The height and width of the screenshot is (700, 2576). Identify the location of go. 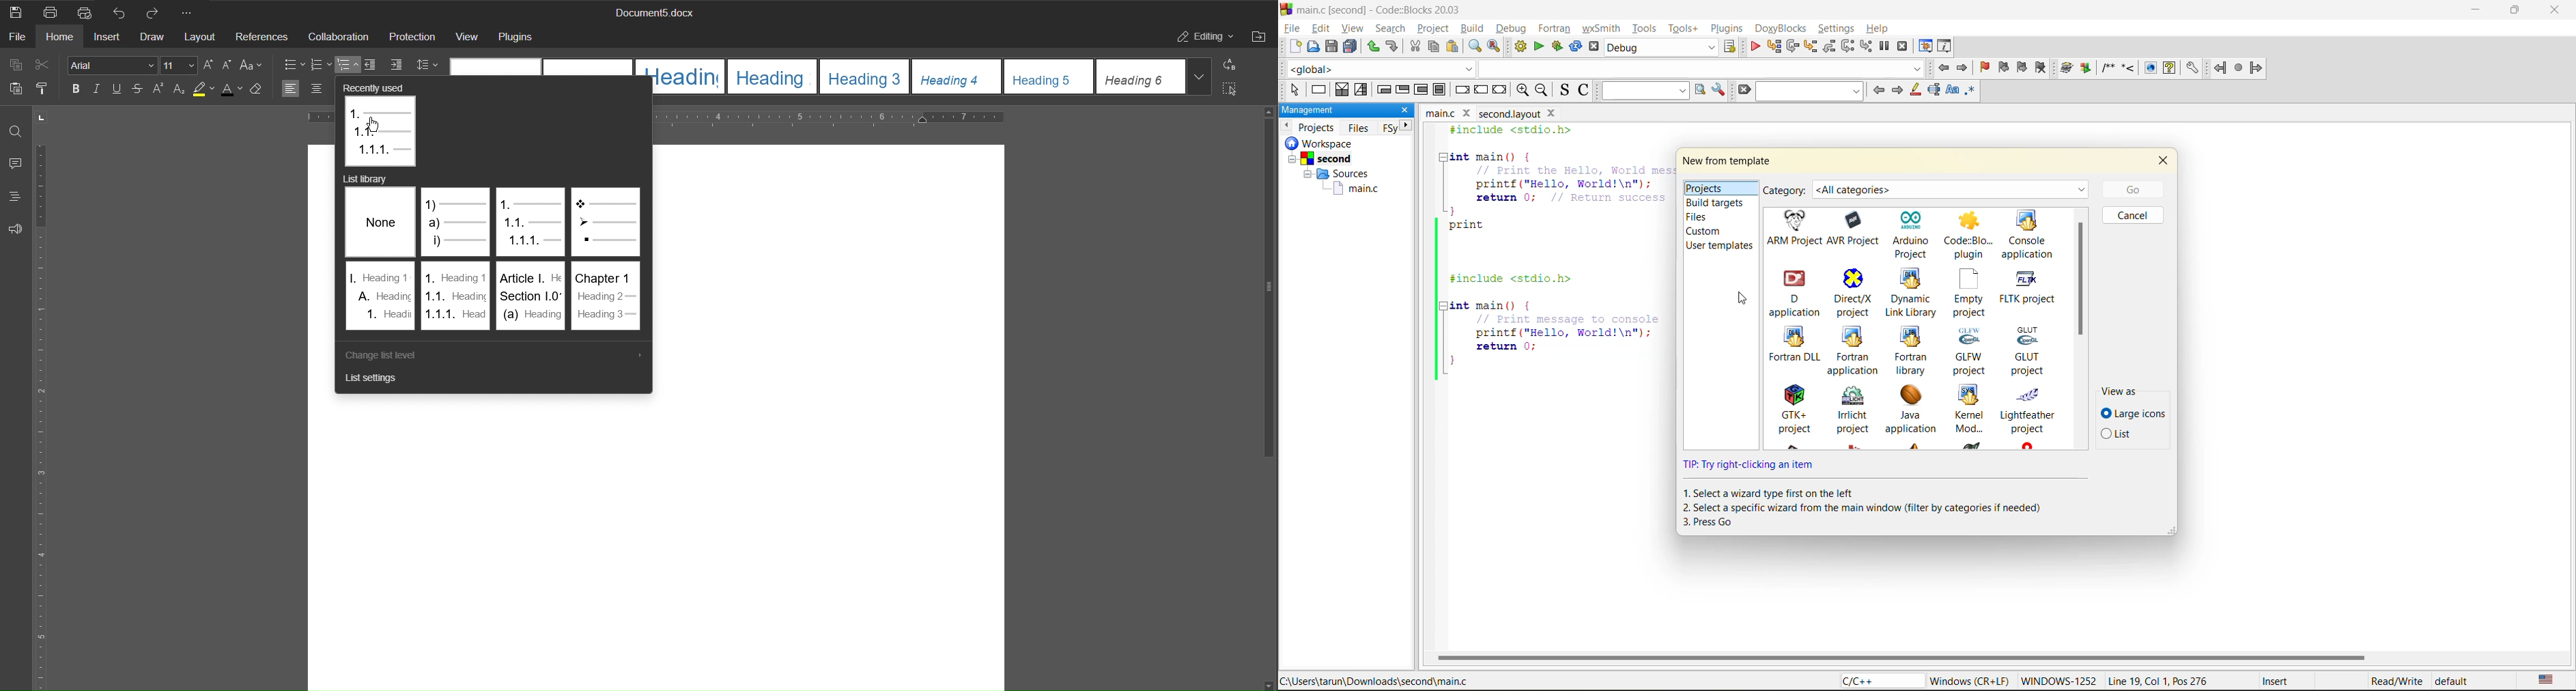
(2130, 189).